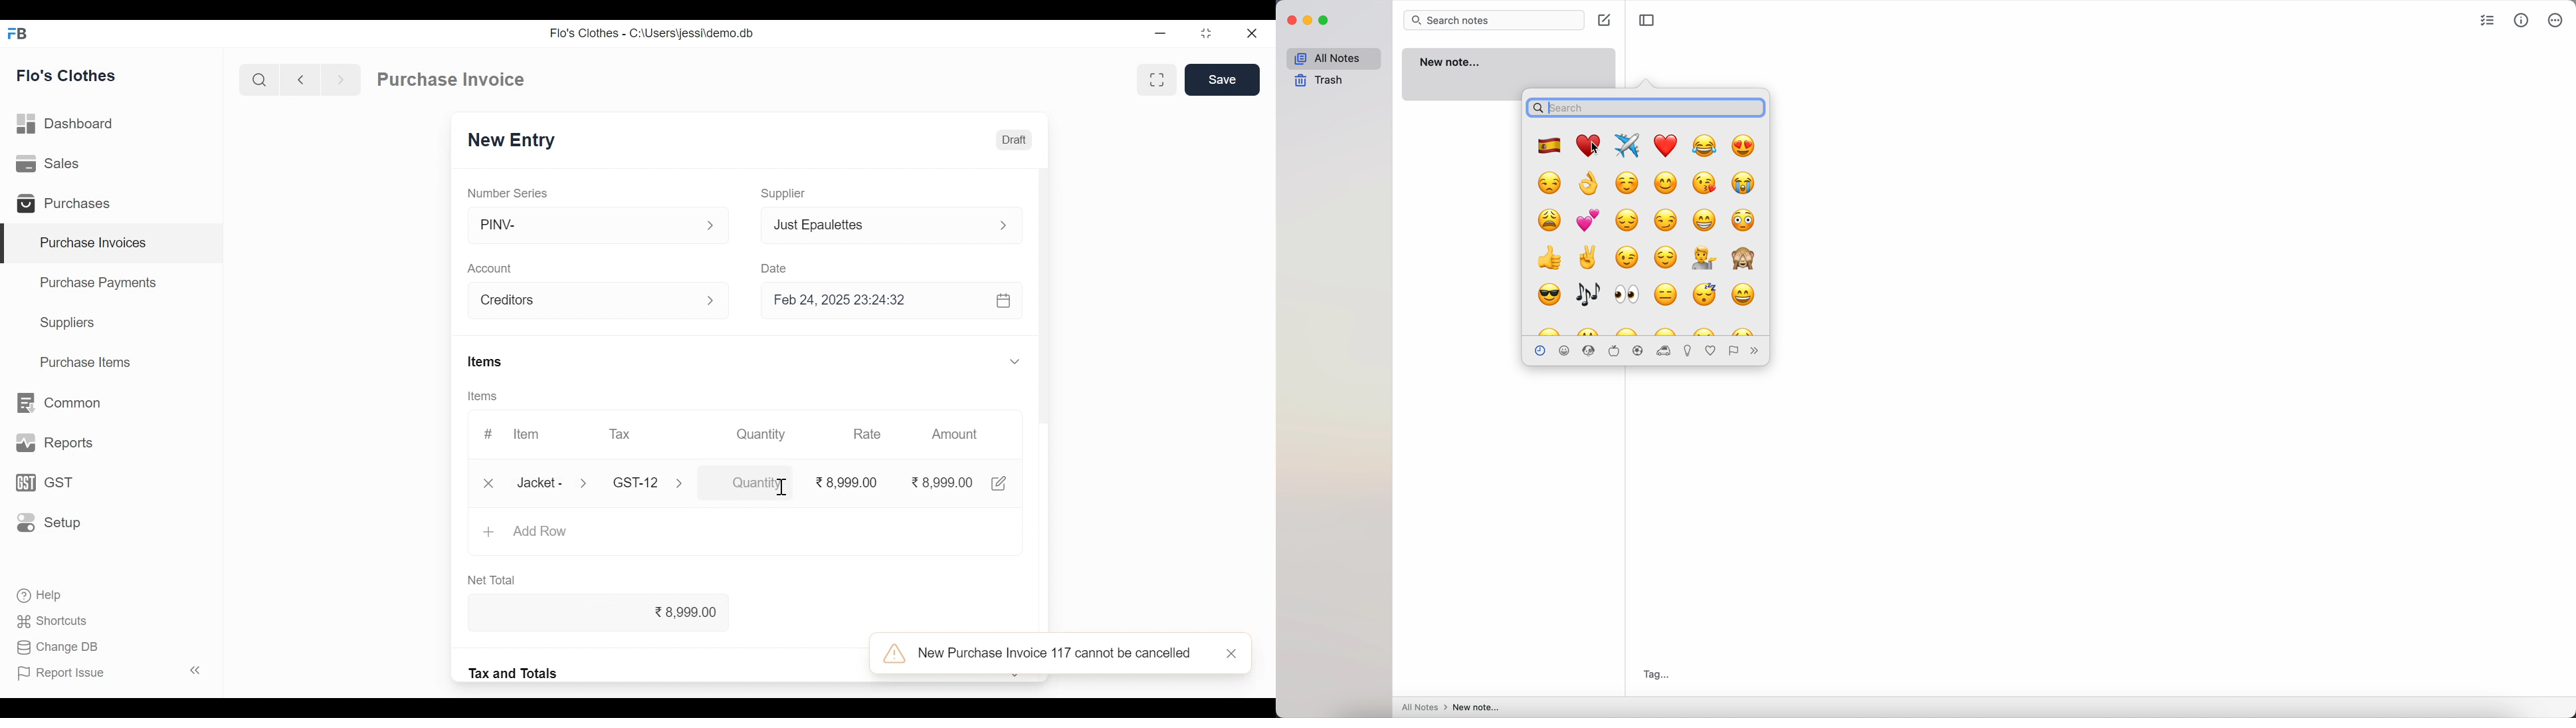  What do you see at coordinates (260, 79) in the screenshot?
I see `Search` at bounding box center [260, 79].